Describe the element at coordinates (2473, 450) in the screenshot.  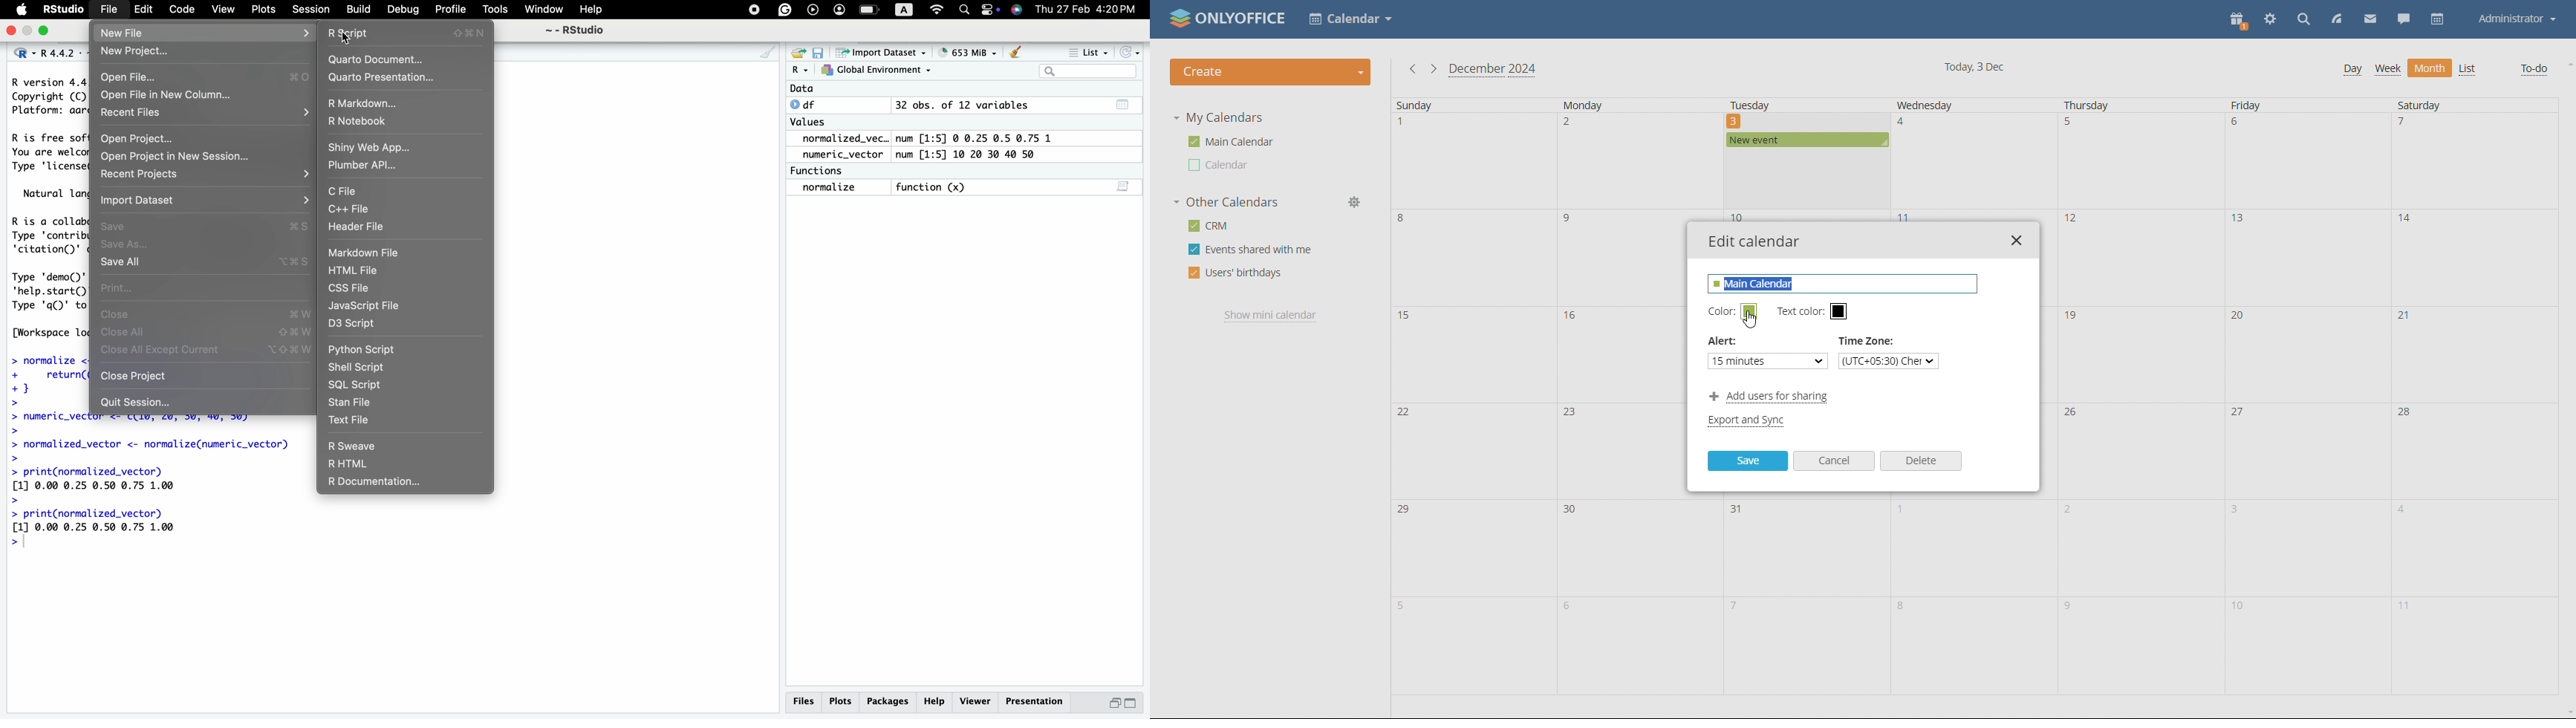
I see `date` at that location.